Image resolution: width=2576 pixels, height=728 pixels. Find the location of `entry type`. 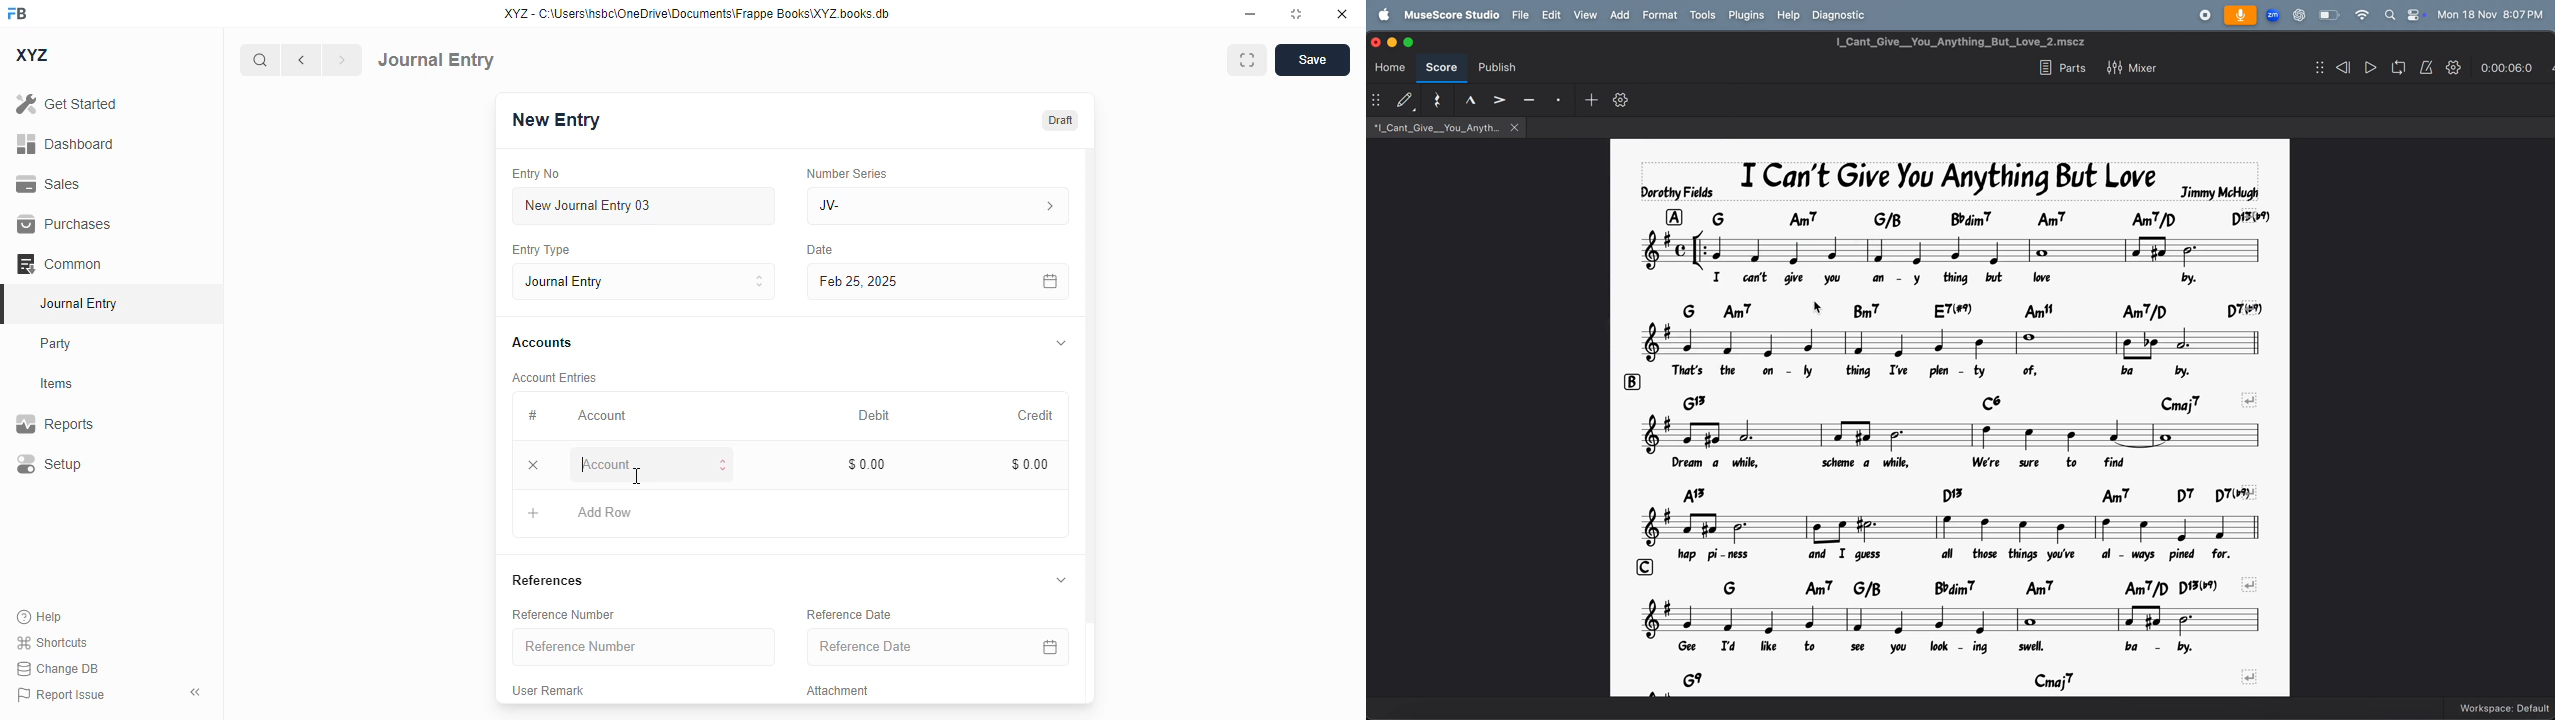

entry type is located at coordinates (539, 249).